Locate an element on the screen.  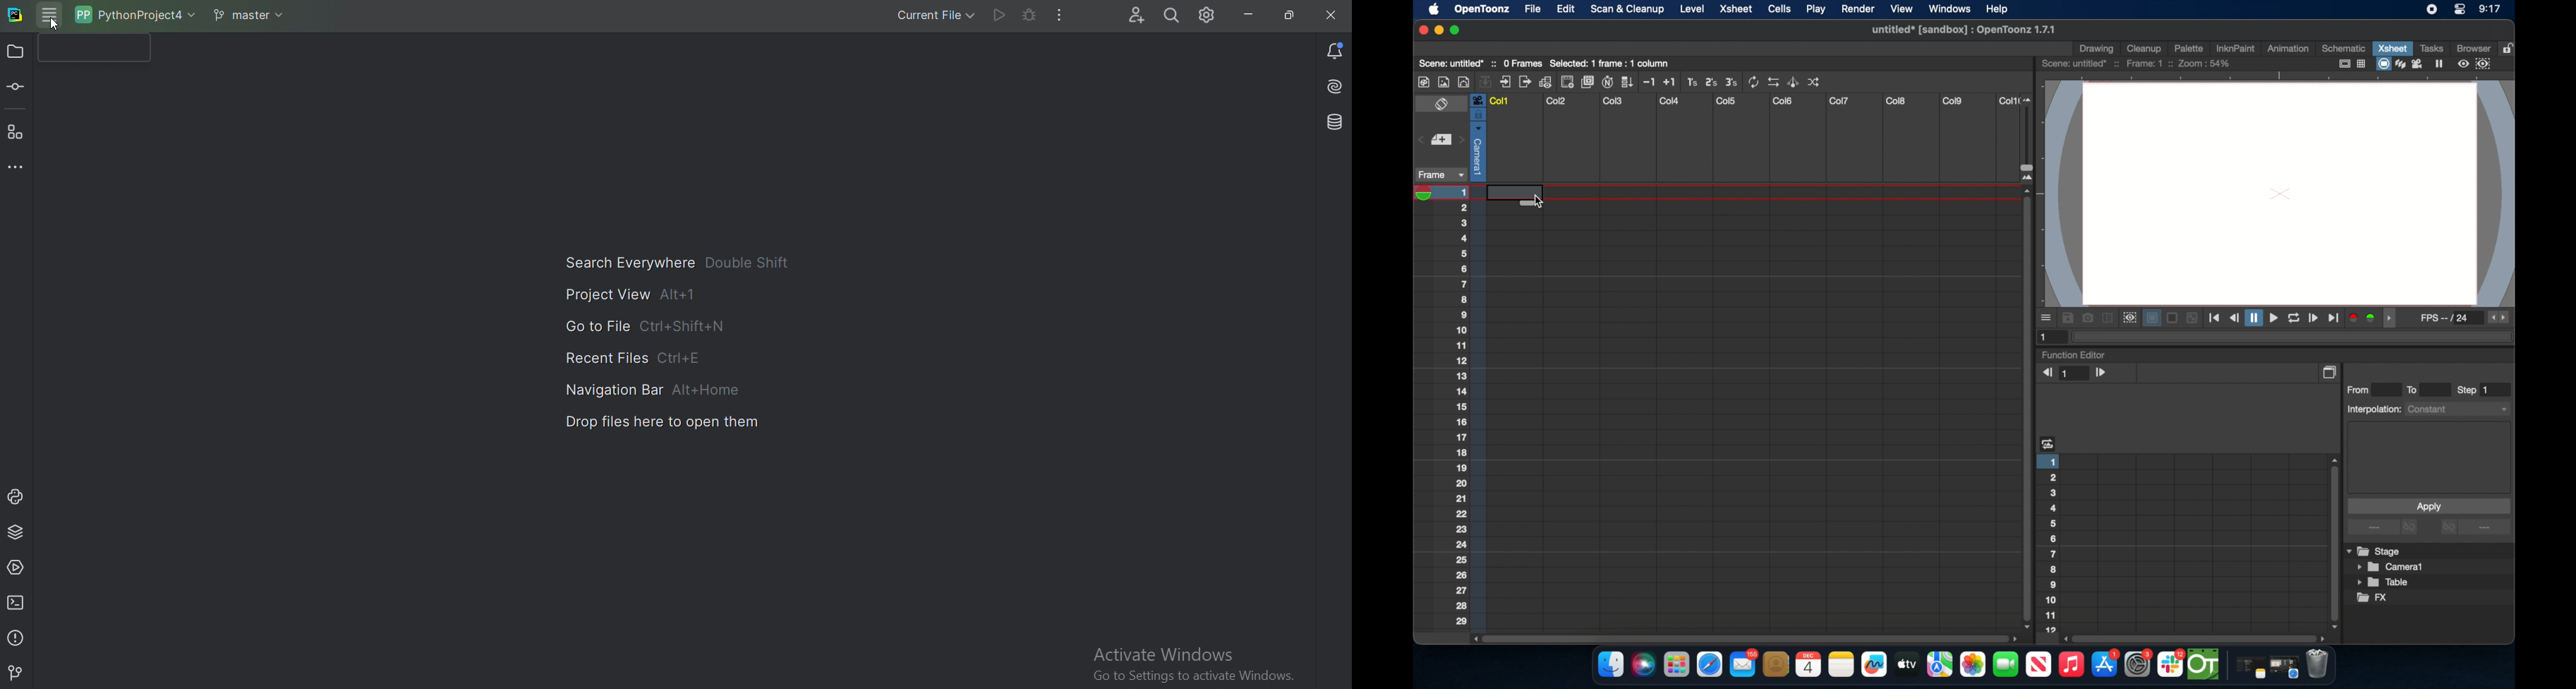
step is located at coordinates (2474, 390).